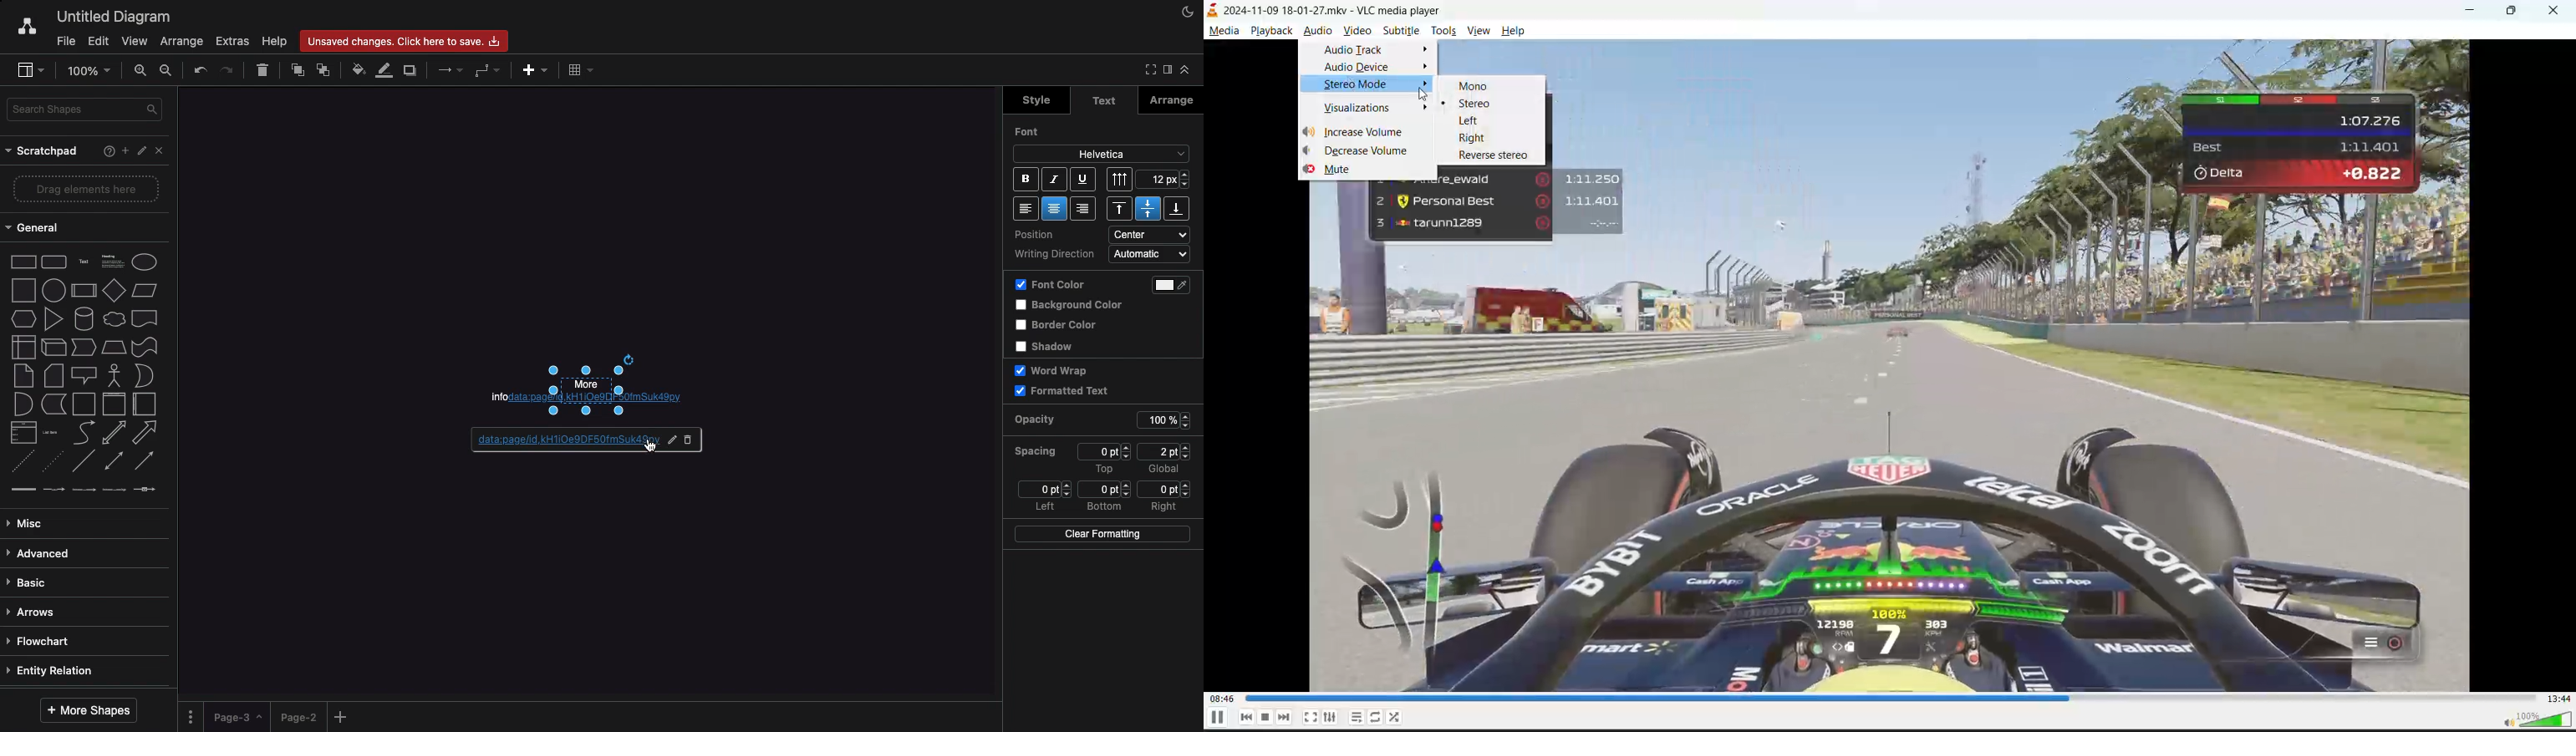 This screenshot has height=756, width=2576. What do you see at coordinates (115, 260) in the screenshot?
I see `Heading` at bounding box center [115, 260].